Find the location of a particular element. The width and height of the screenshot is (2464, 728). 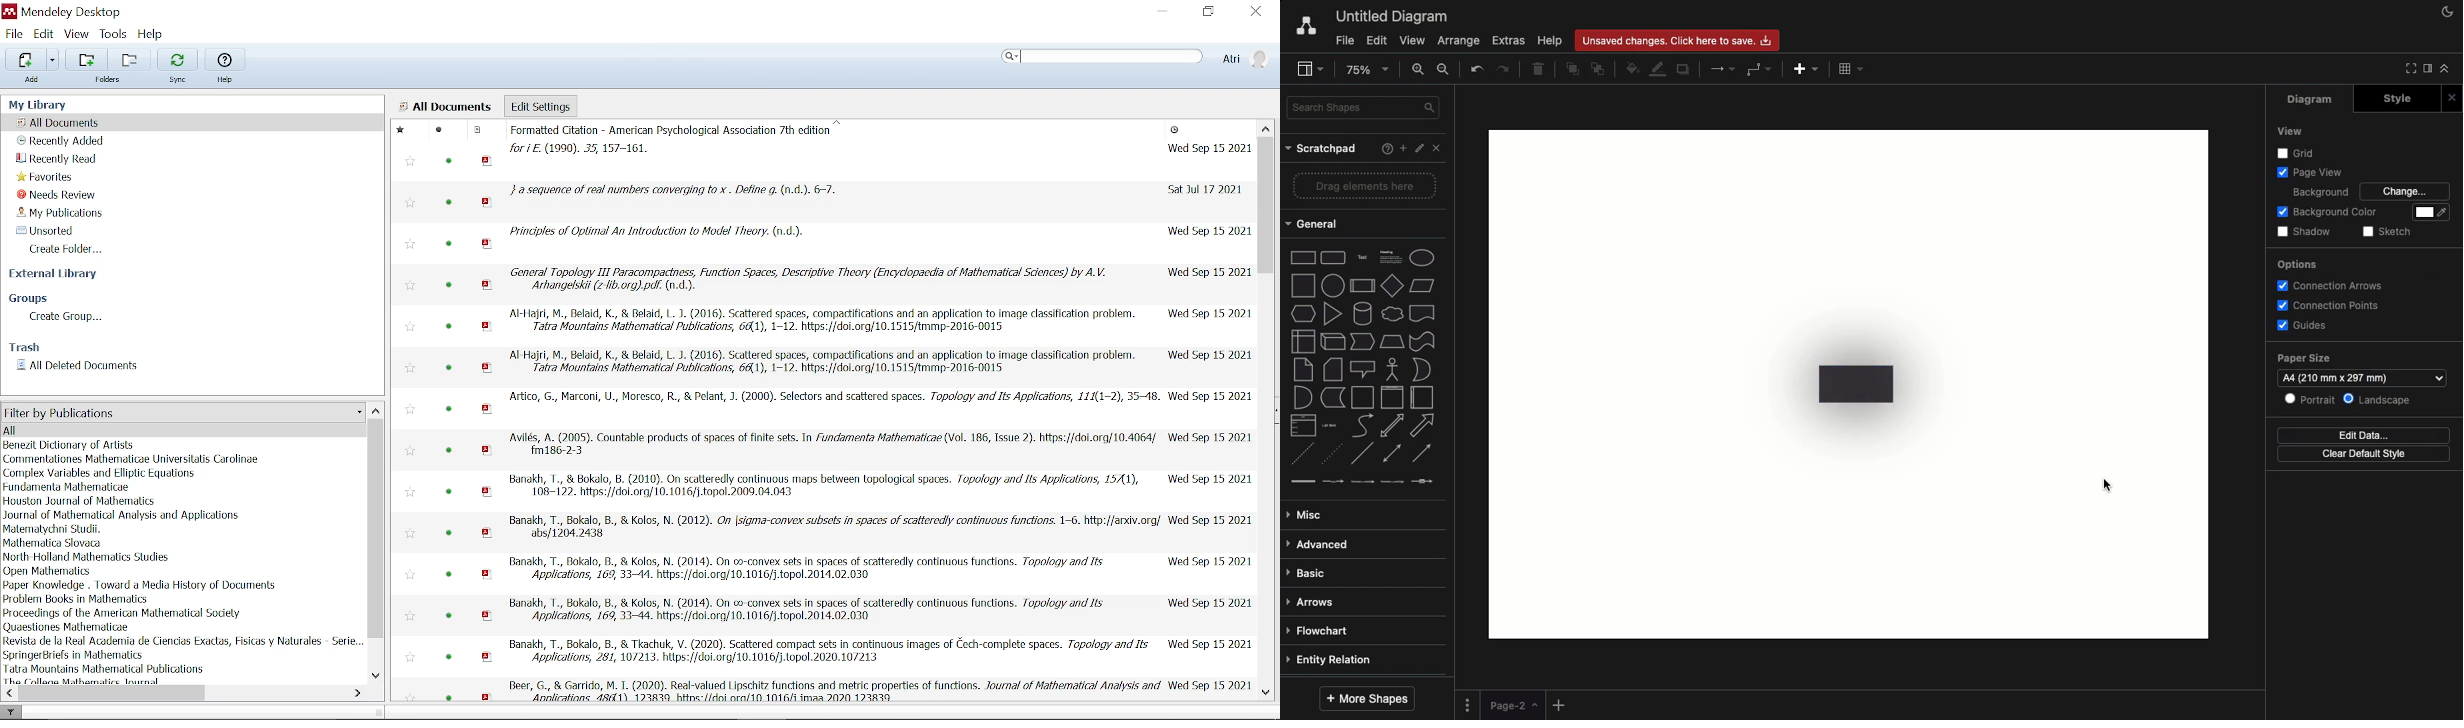

restore down is located at coordinates (1208, 12).